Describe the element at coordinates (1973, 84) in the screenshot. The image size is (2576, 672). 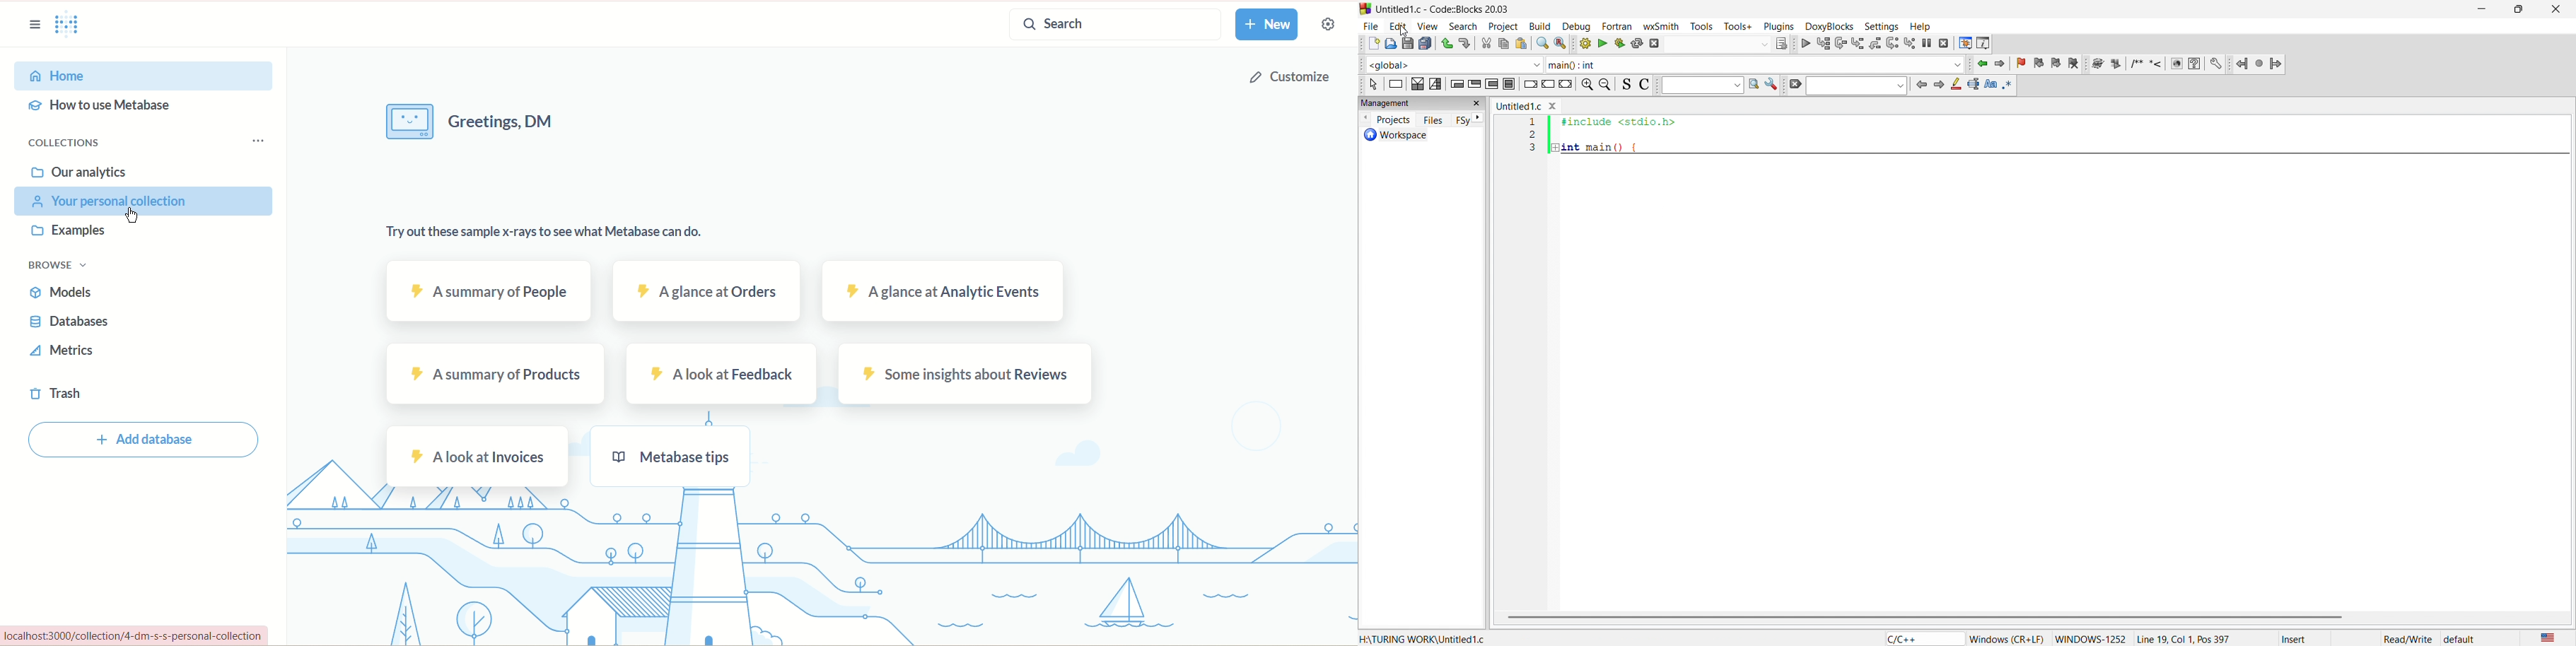
I see `selected text` at that location.